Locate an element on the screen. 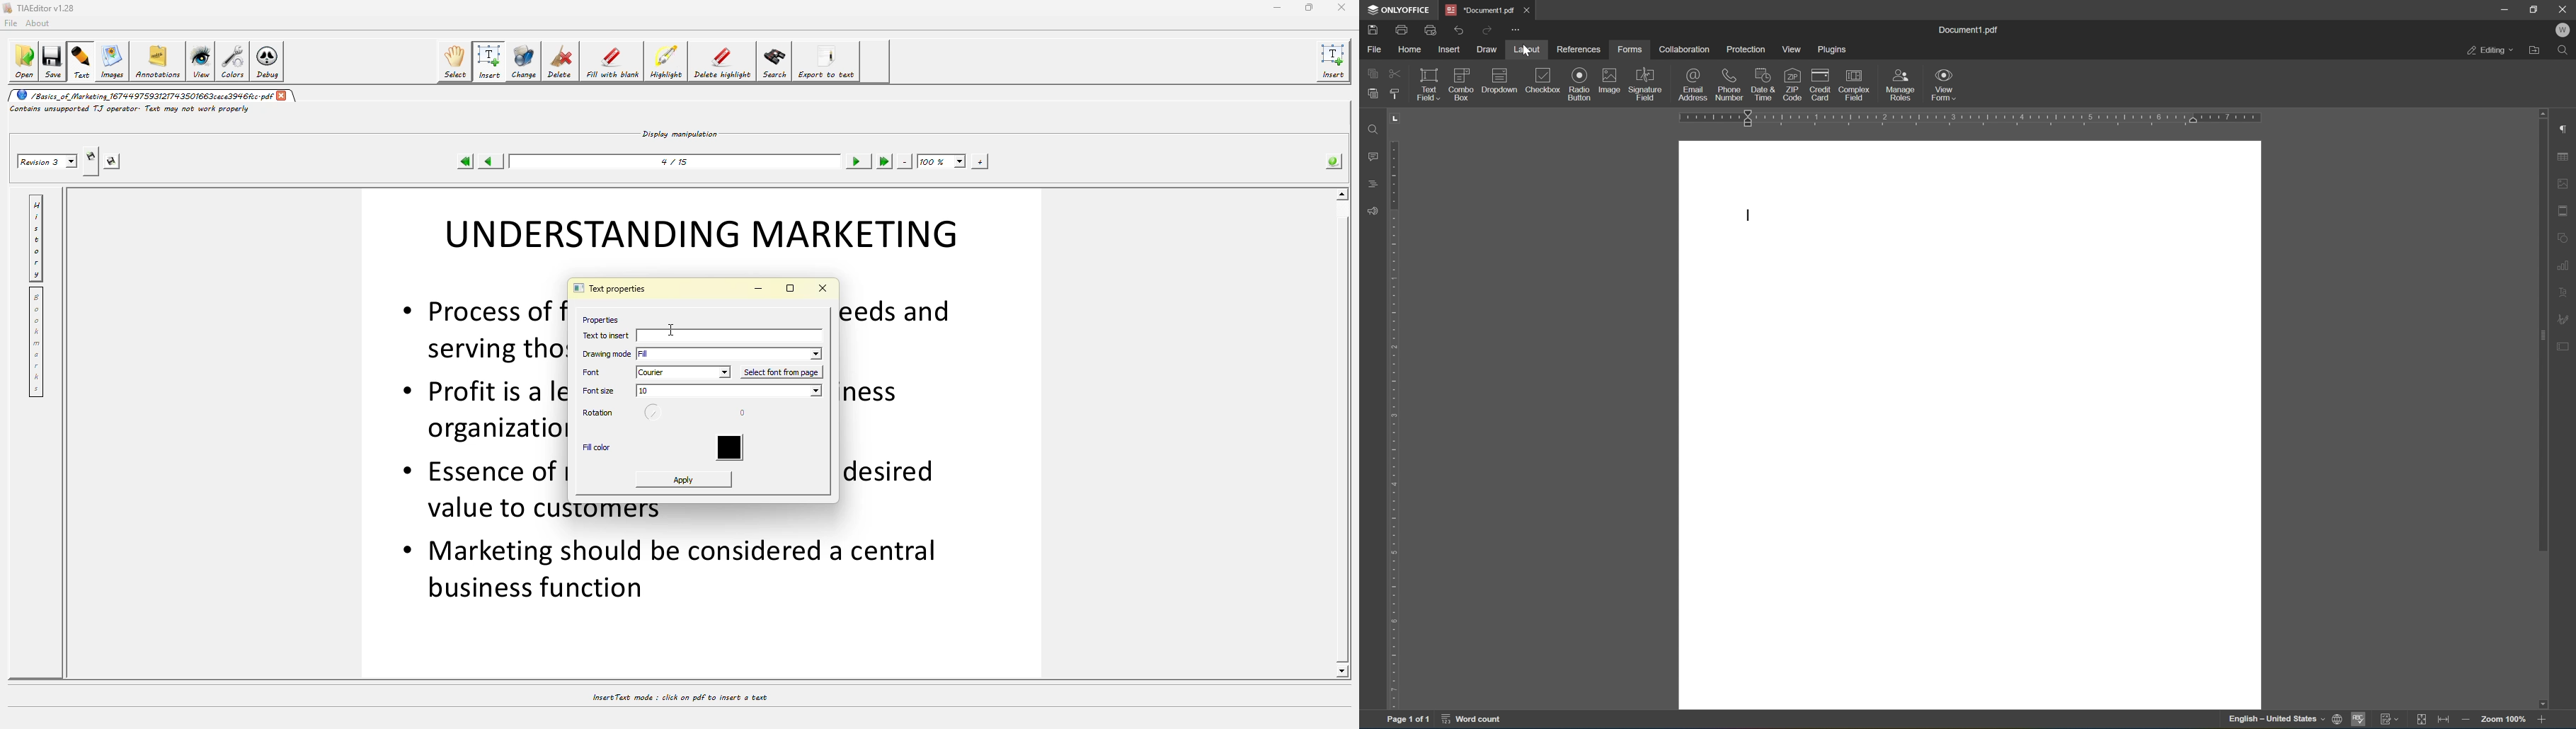 This screenshot has width=2576, height=756. forms is located at coordinates (1629, 47).